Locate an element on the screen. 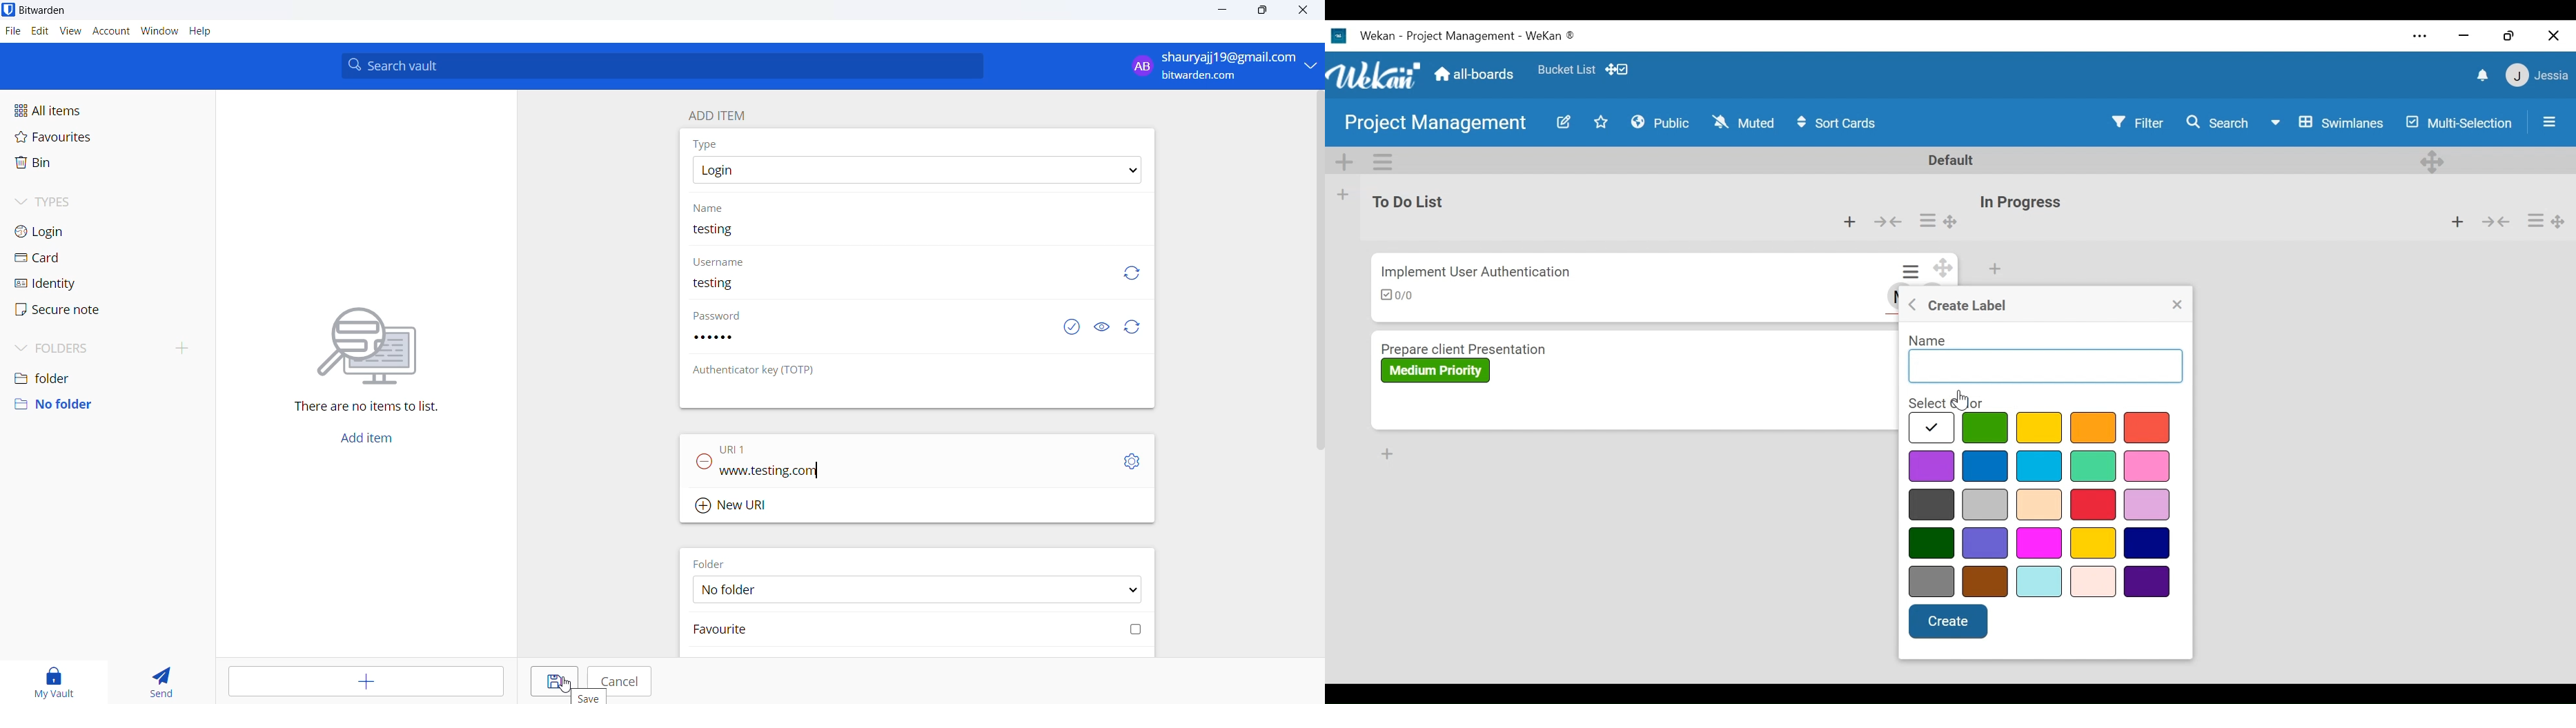  Label is located at coordinates (1436, 370).